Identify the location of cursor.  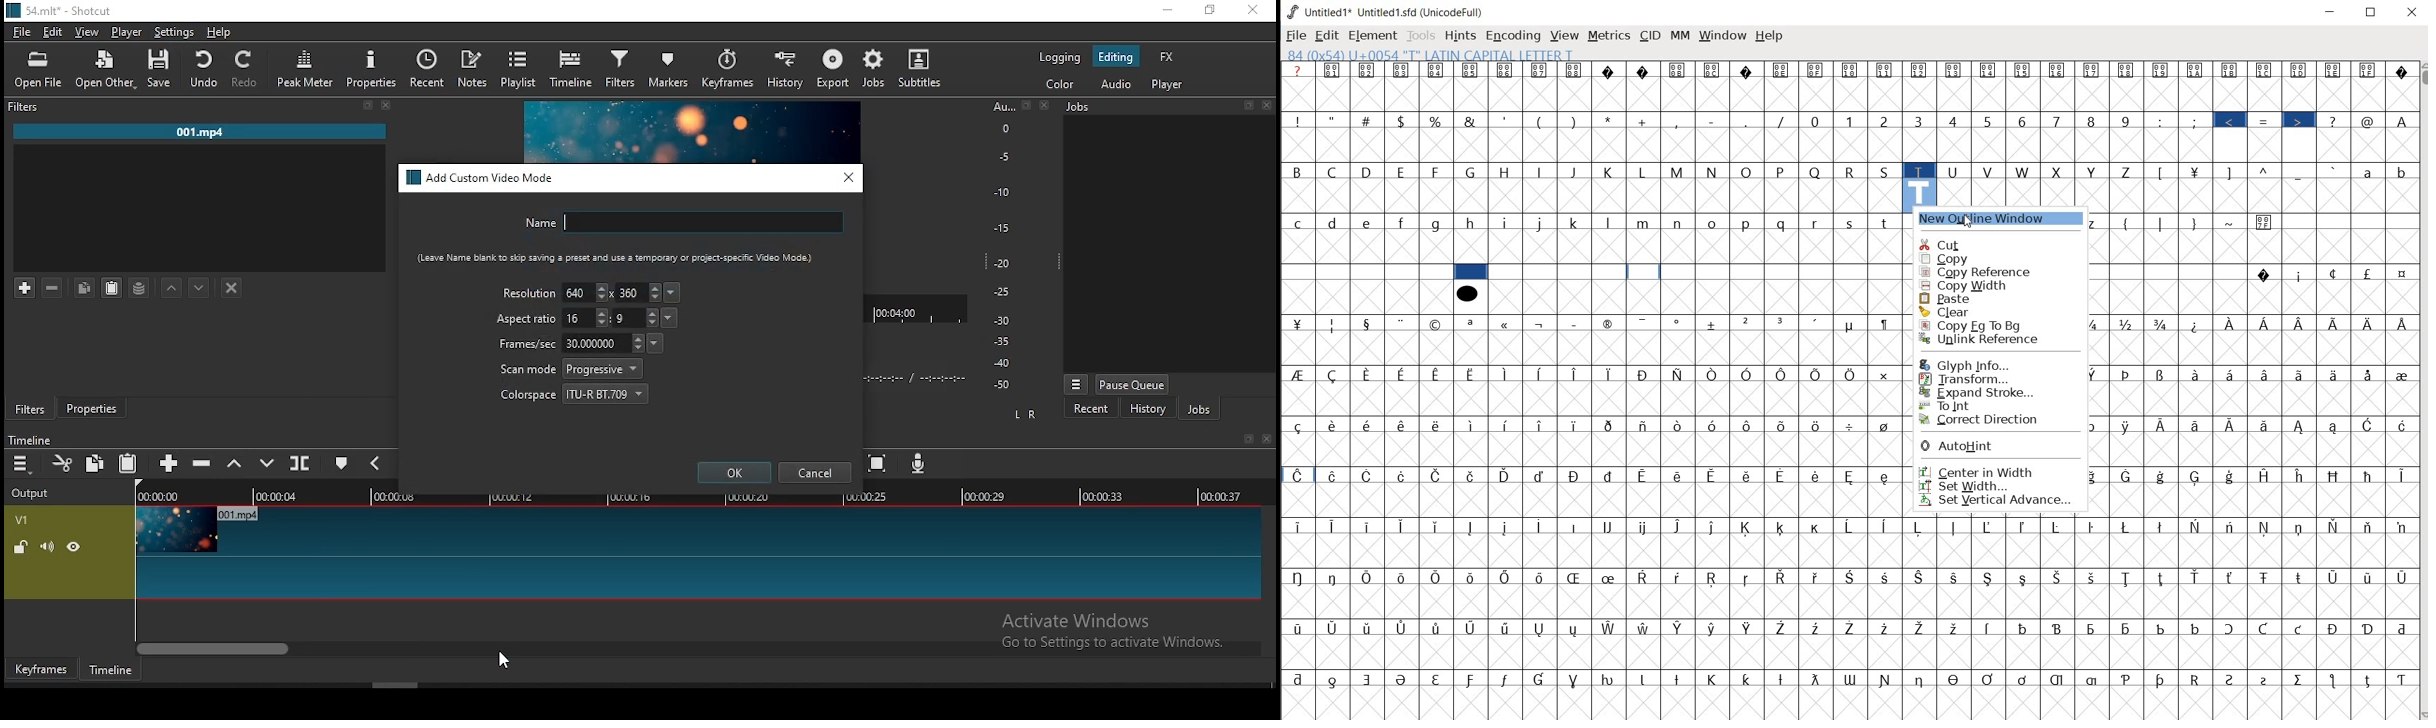
(1969, 222).